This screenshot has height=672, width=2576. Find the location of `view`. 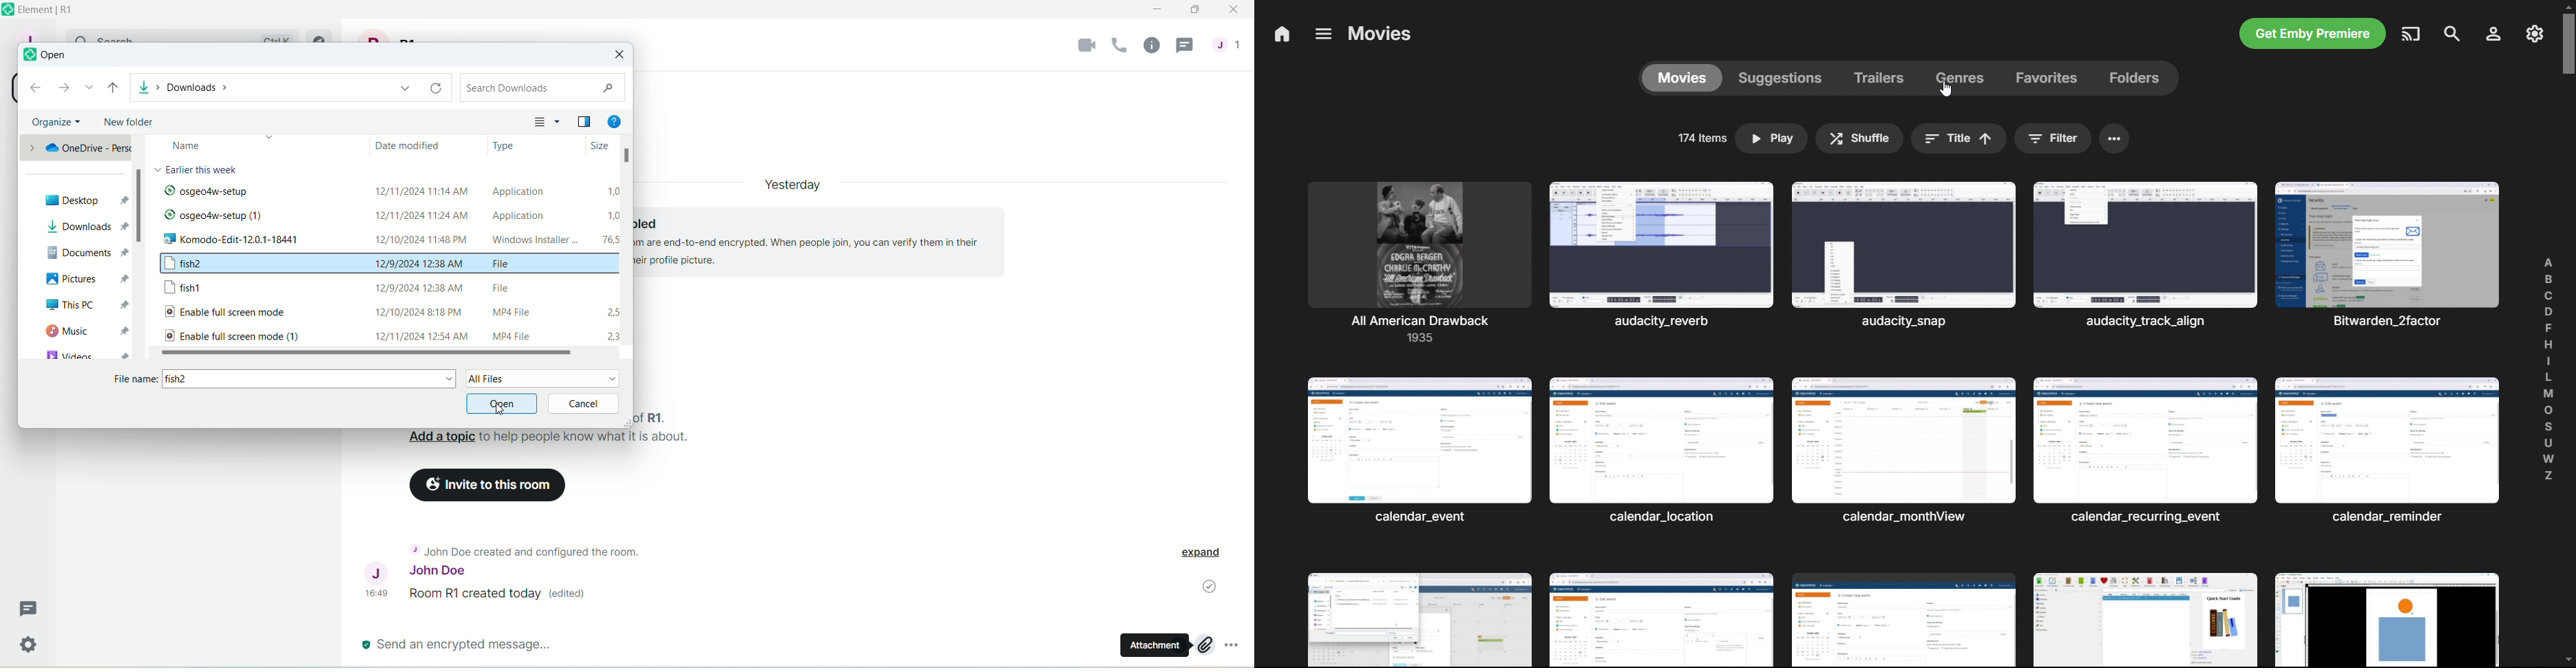

view is located at coordinates (583, 121).